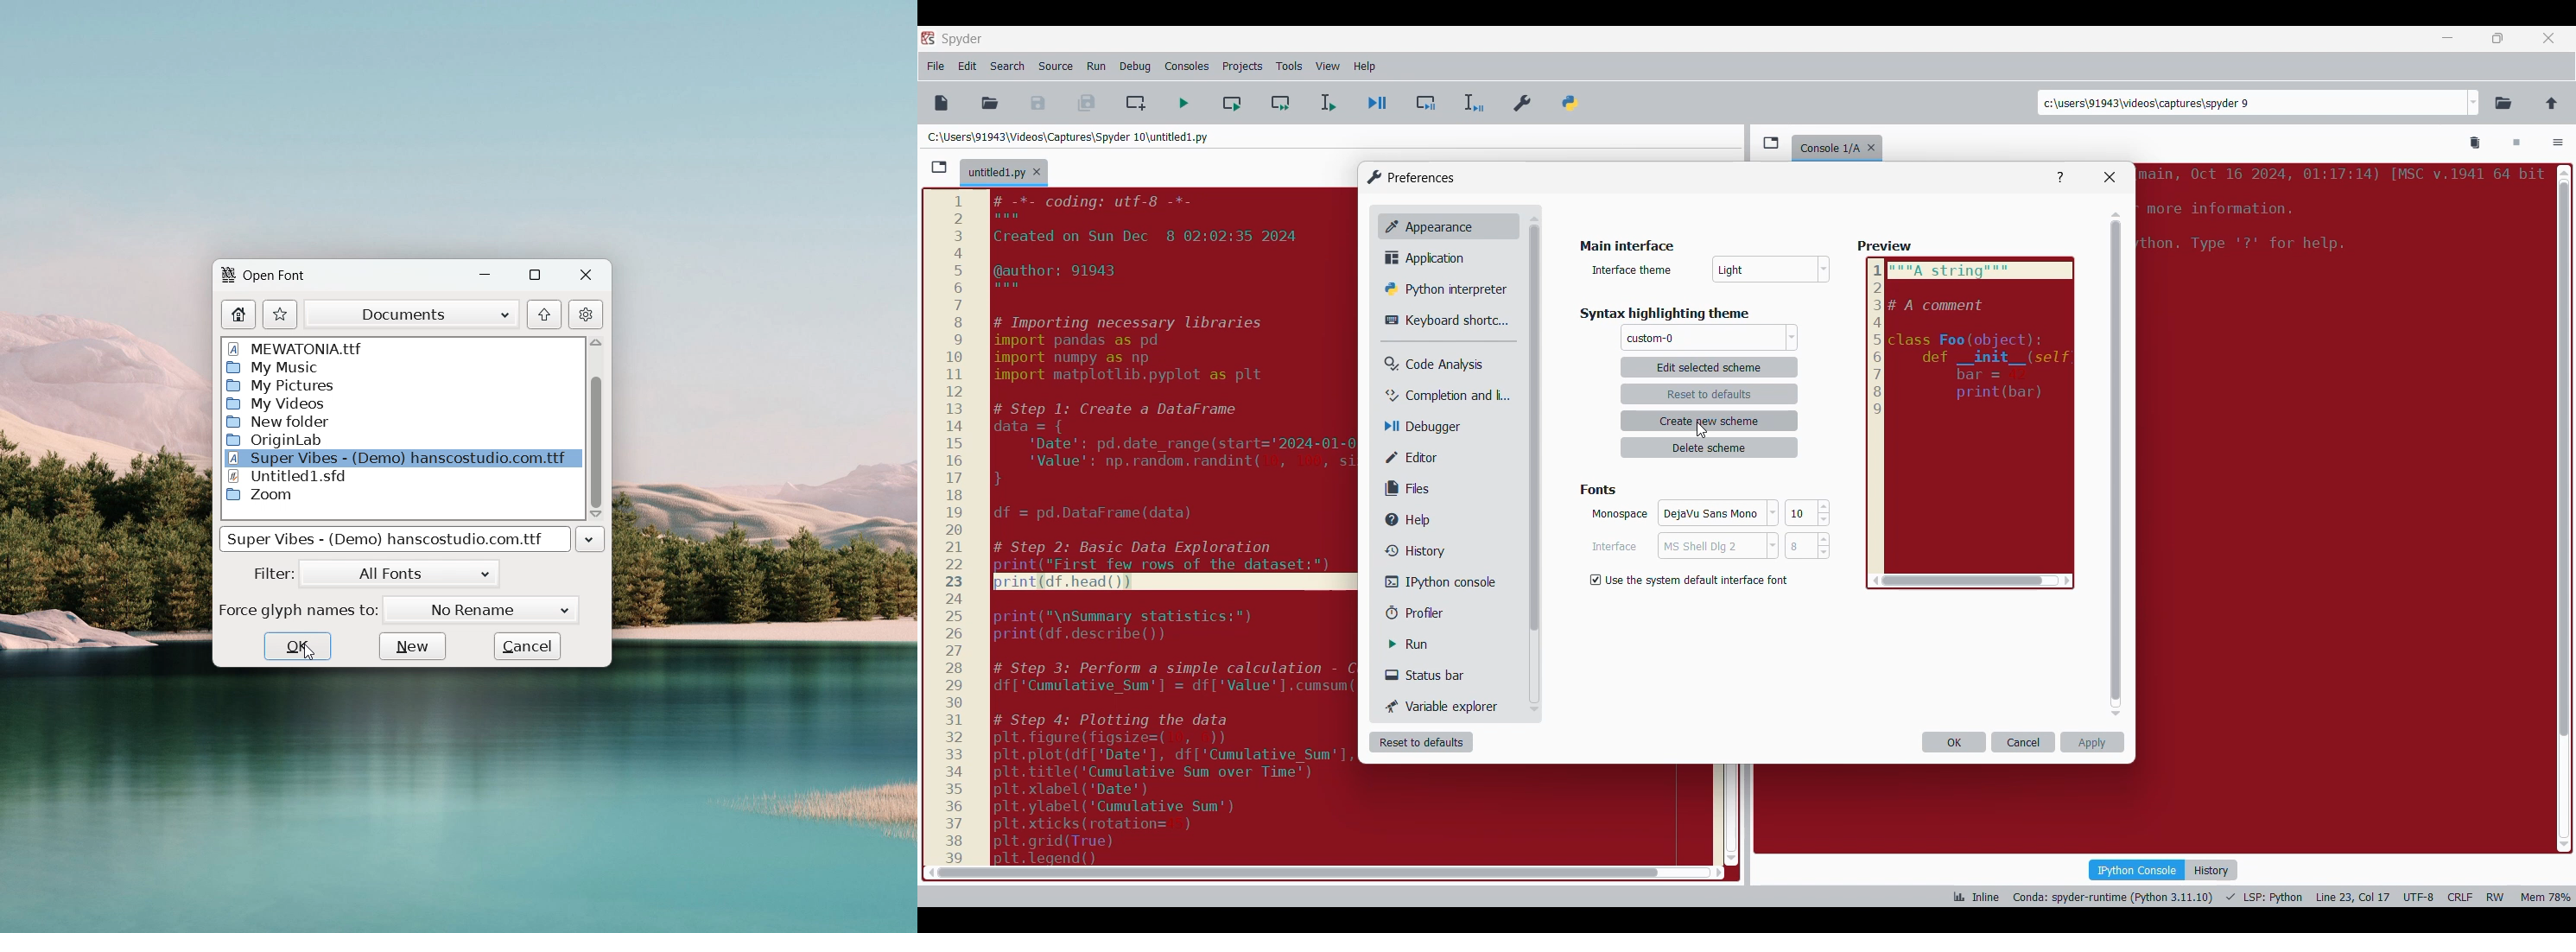 The width and height of the screenshot is (2576, 952). What do you see at coordinates (1615, 546) in the screenshot?
I see `Indicates Interface setting` at bounding box center [1615, 546].